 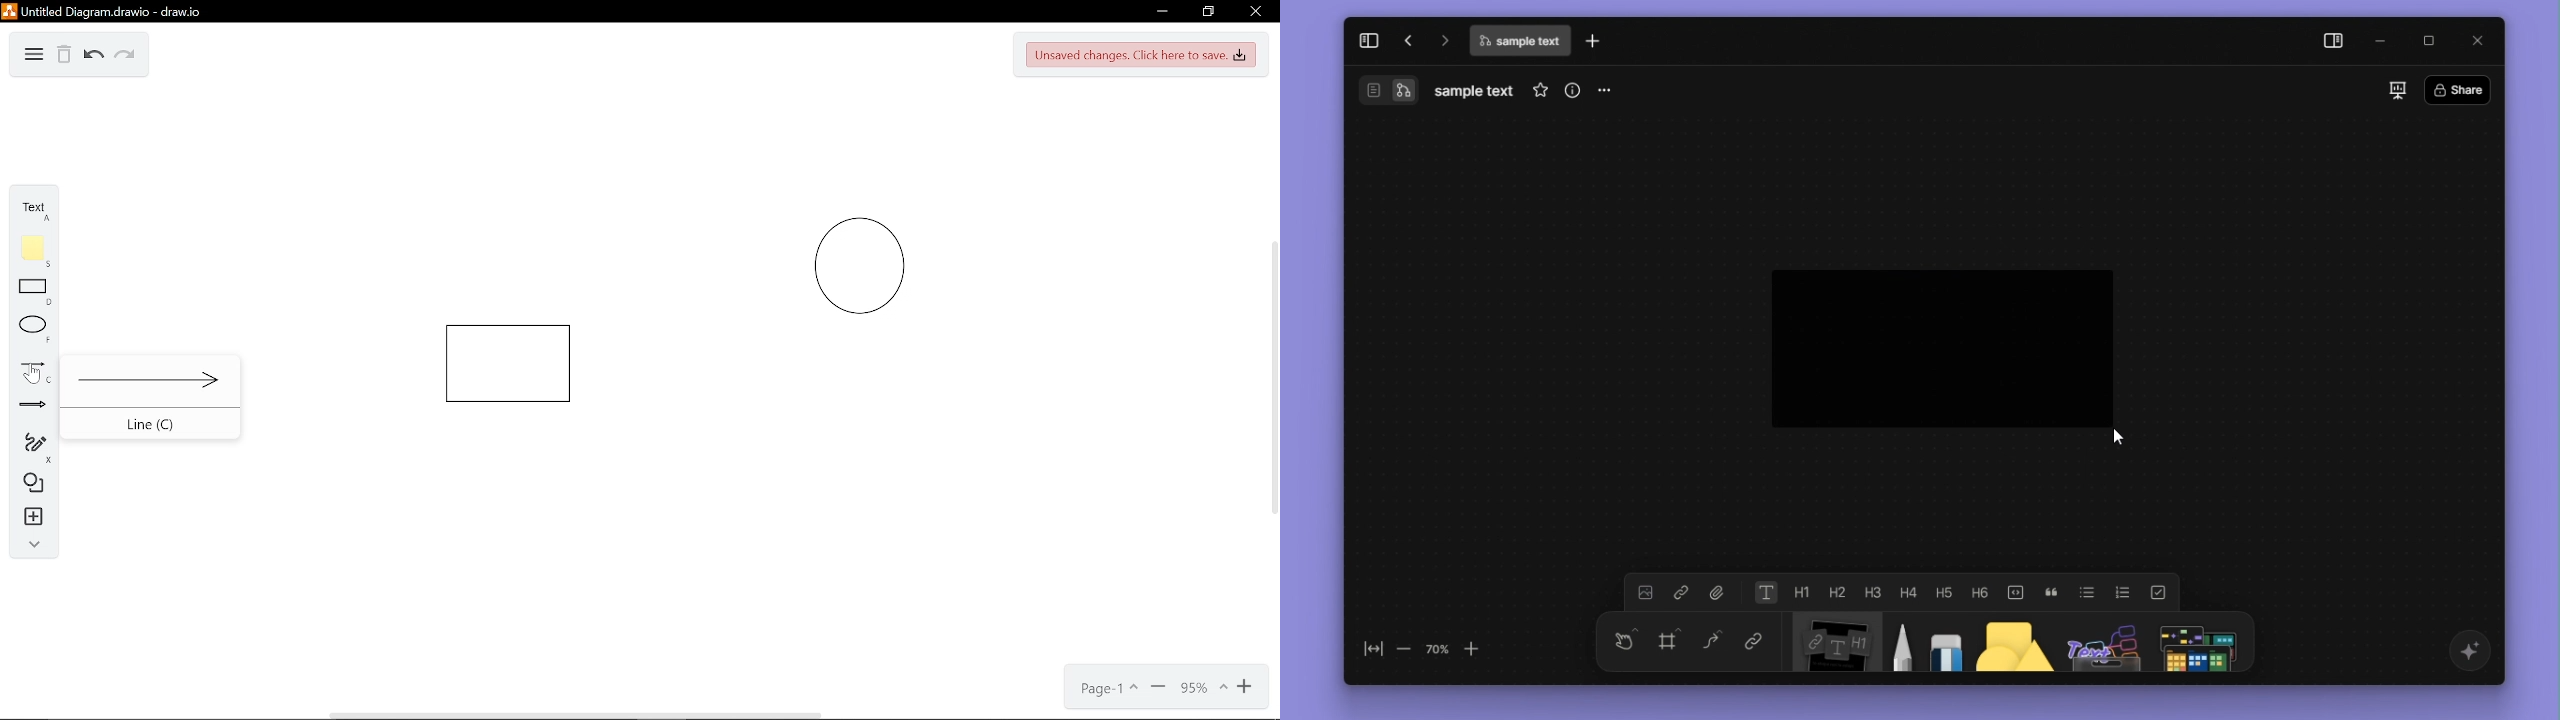 What do you see at coordinates (1437, 648) in the screenshot?
I see `70%` at bounding box center [1437, 648].